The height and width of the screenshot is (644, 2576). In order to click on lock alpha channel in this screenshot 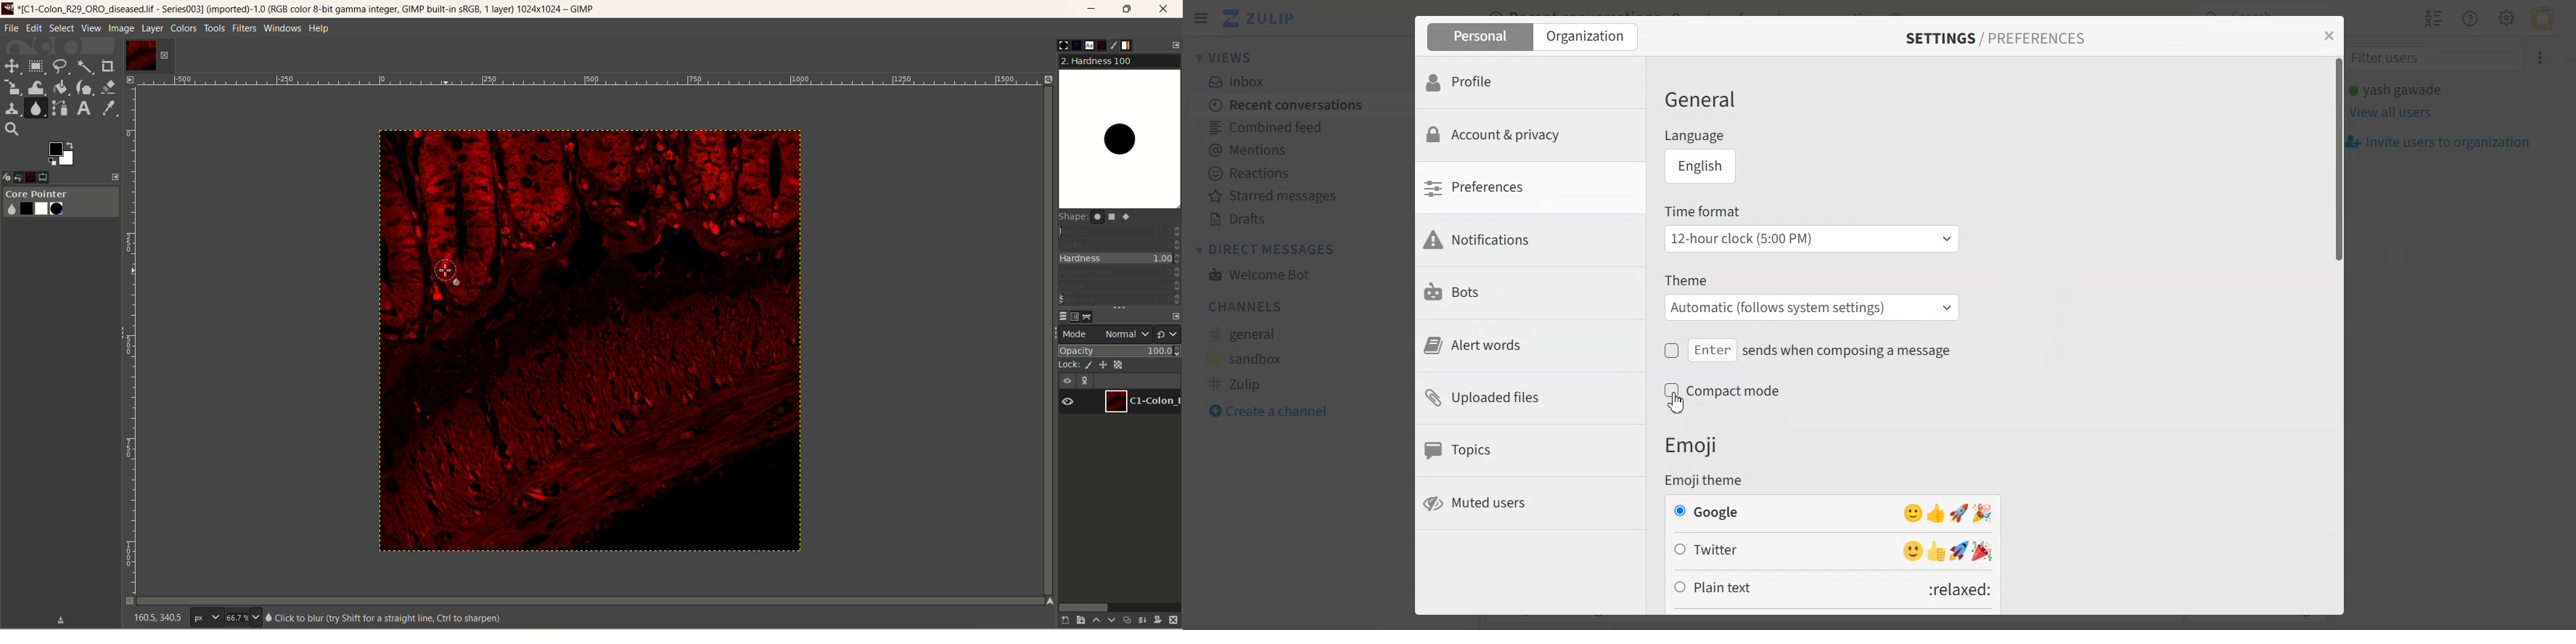, I will do `click(1125, 365)`.